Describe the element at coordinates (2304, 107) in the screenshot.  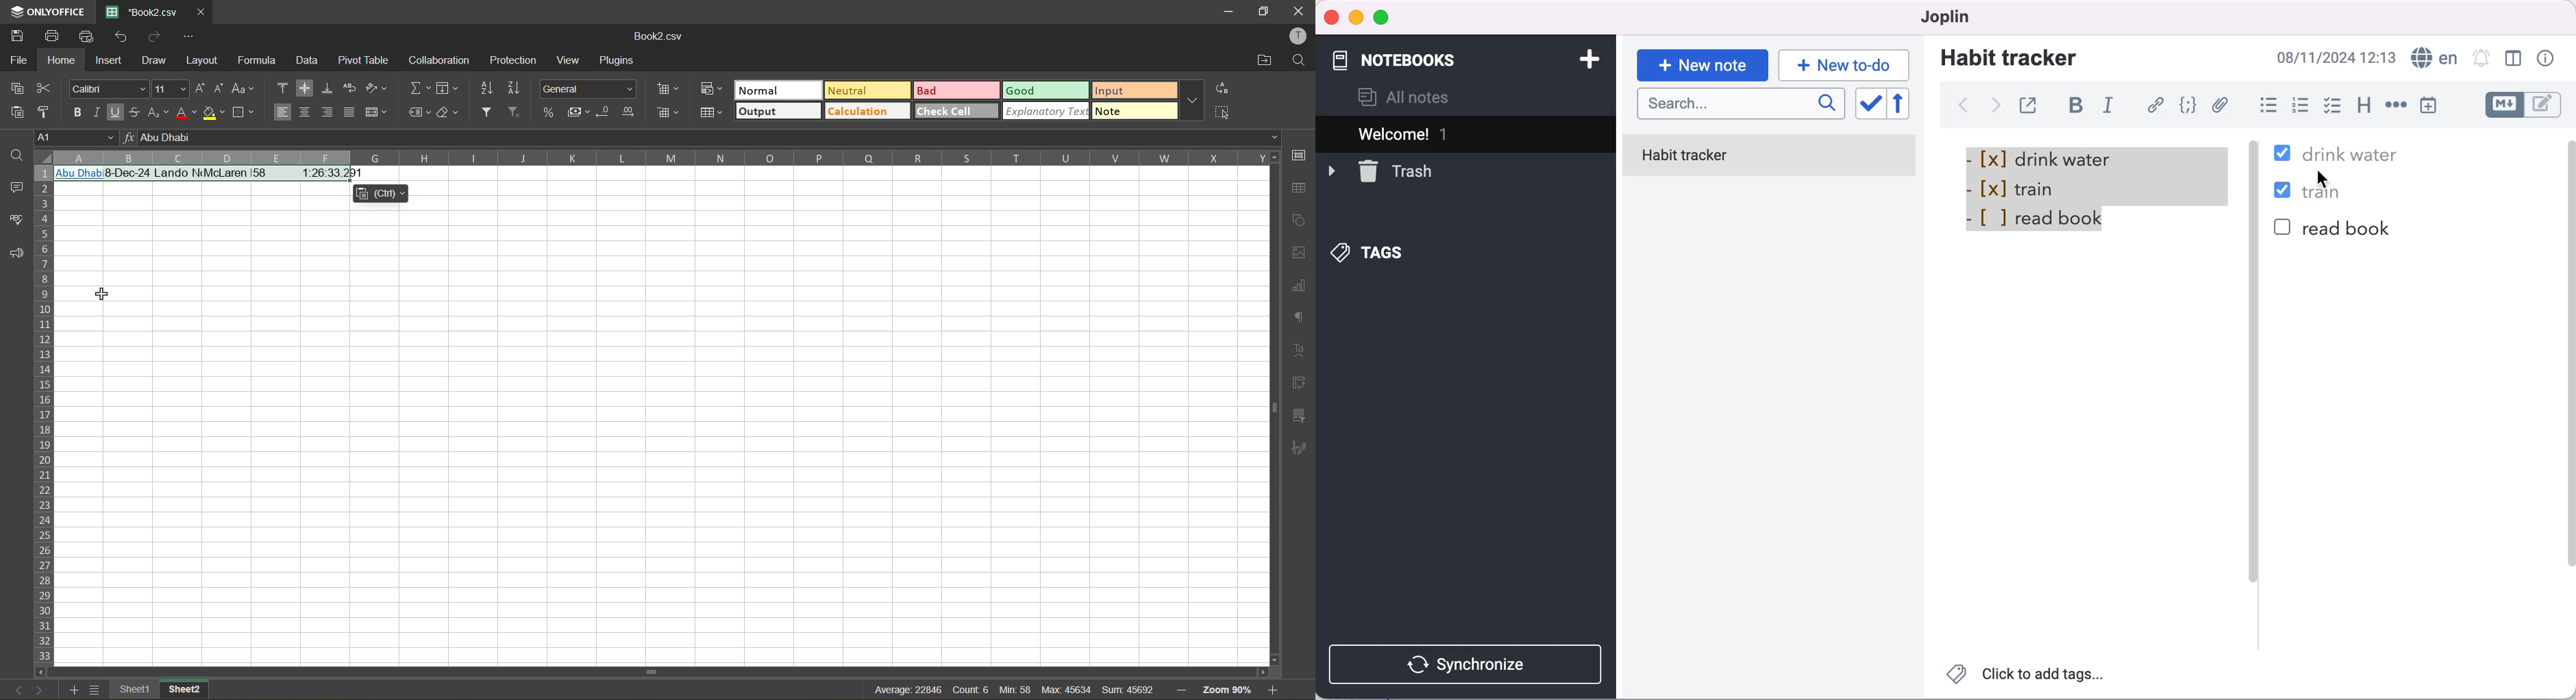
I see `numbered list` at that location.